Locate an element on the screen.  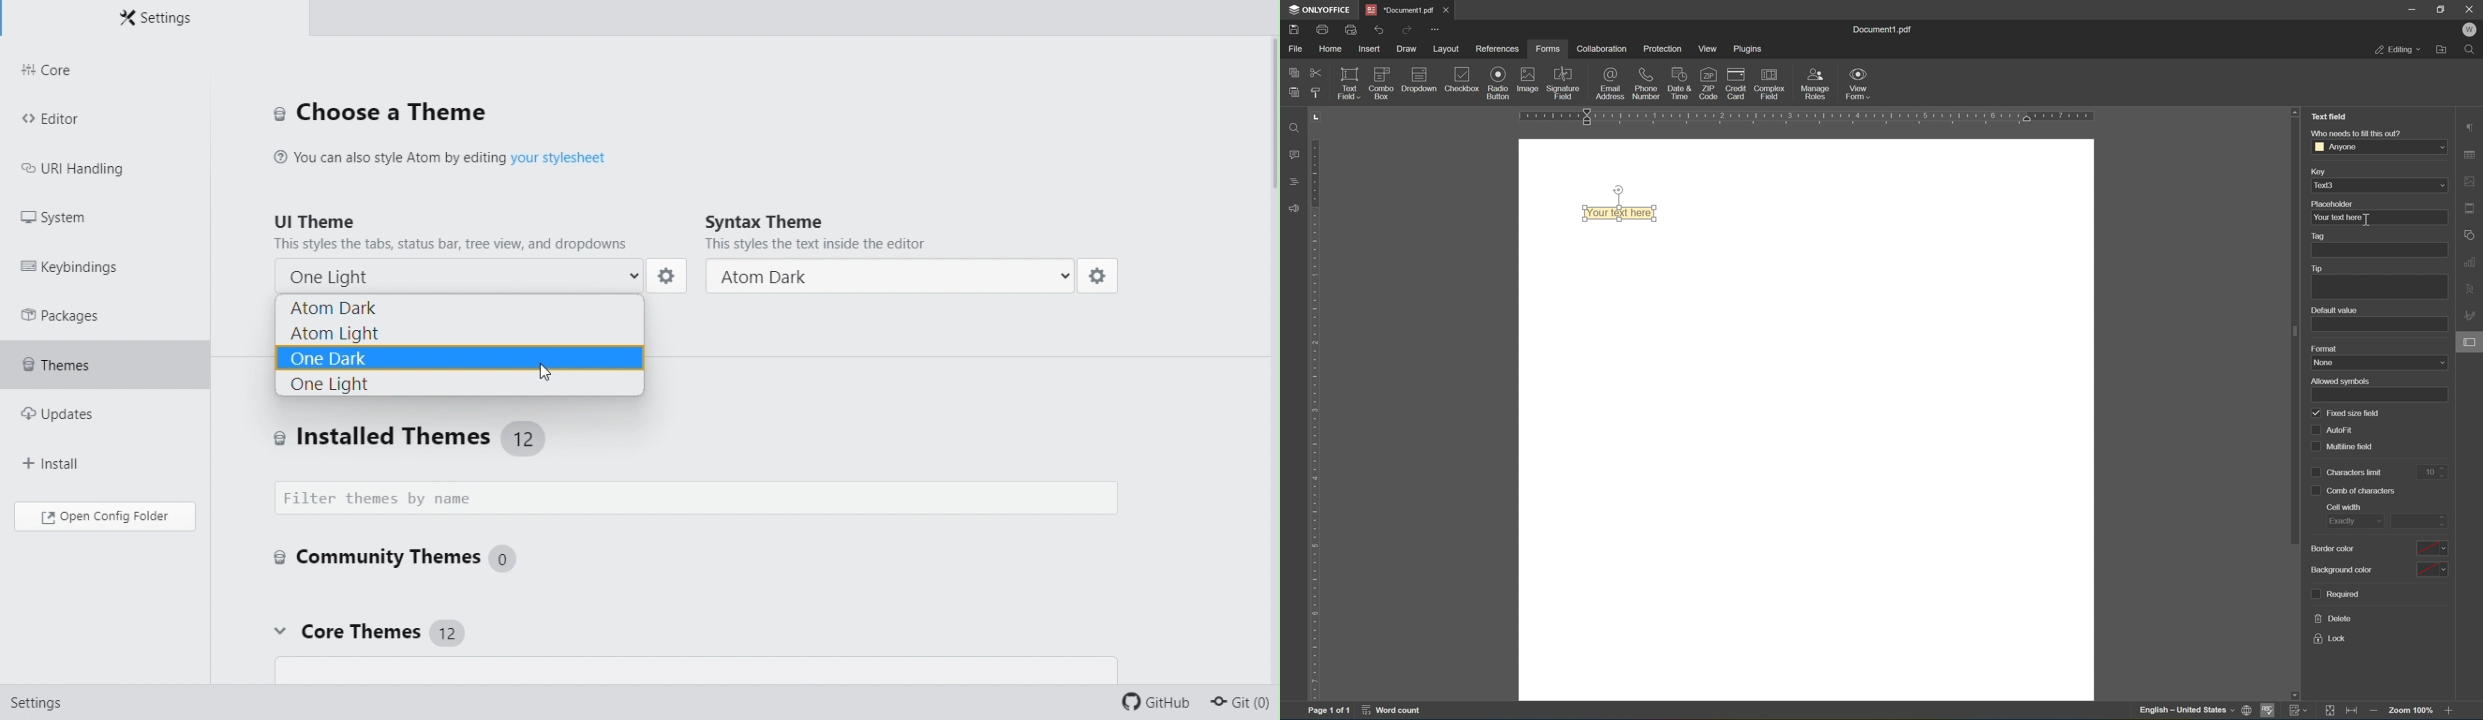
view is located at coordinates (1710, 48).